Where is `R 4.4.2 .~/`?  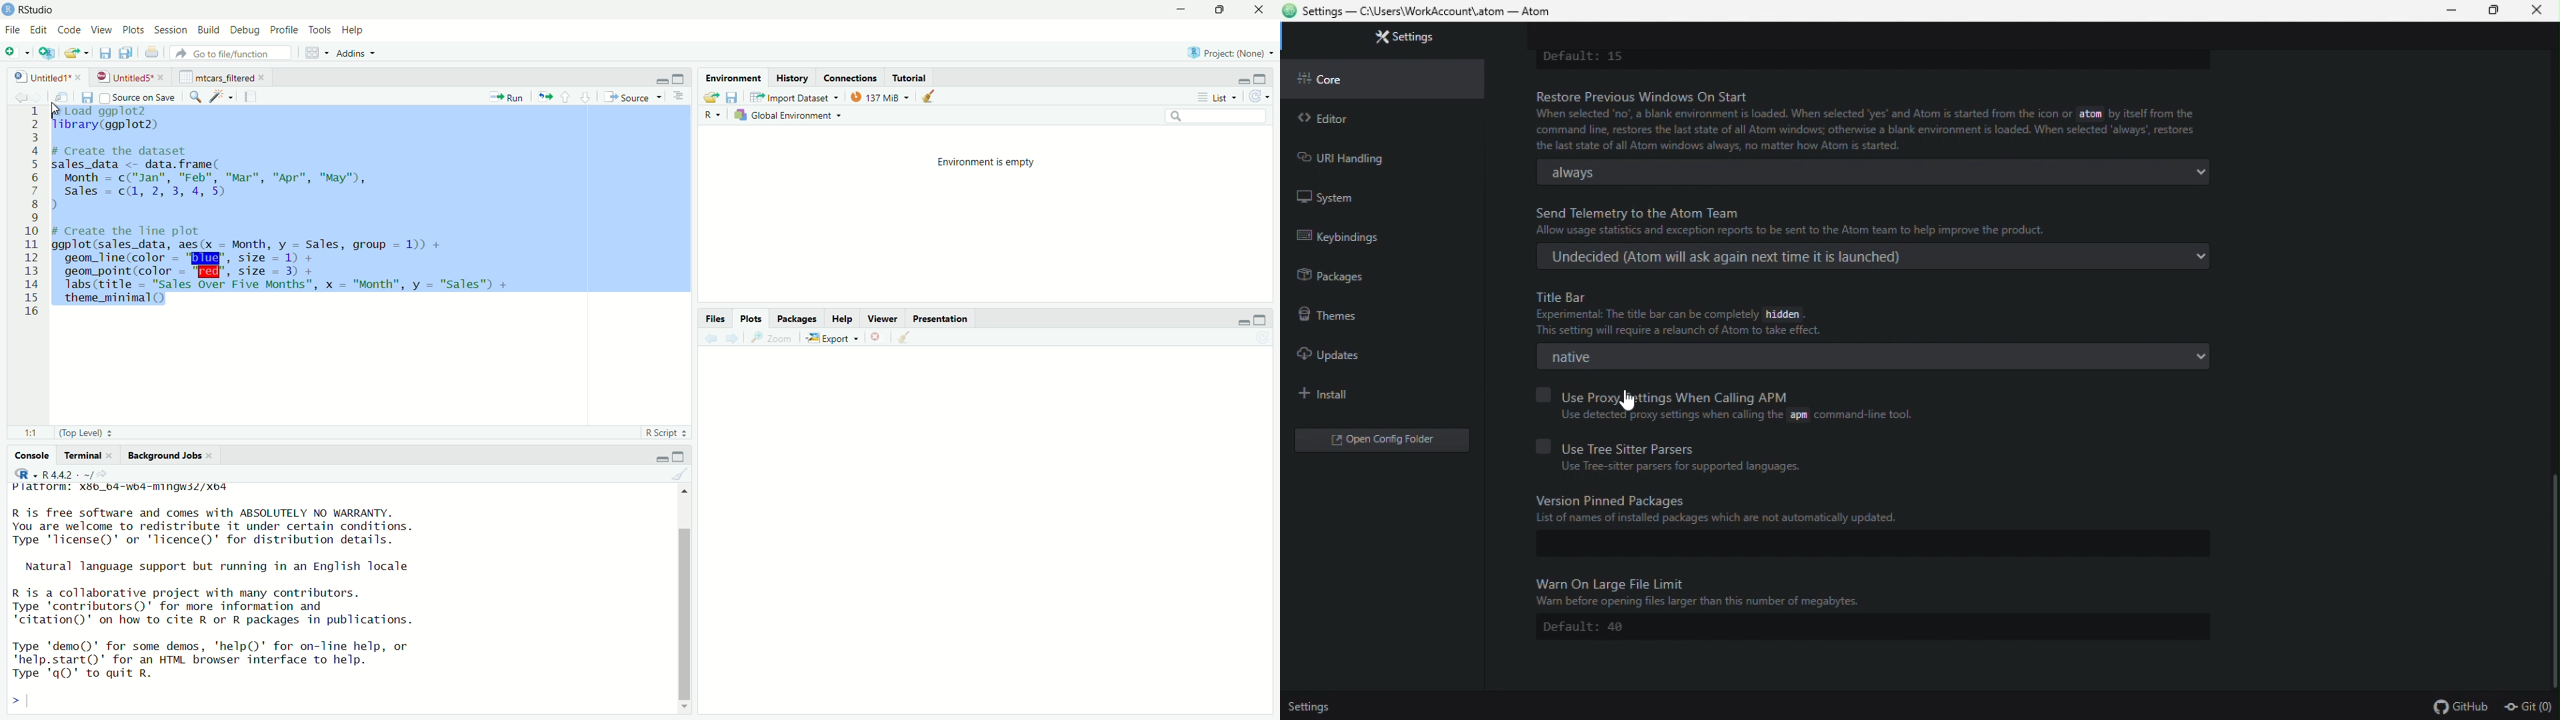
R 4.4.2 .~/ is located at coordinates (67, 475).